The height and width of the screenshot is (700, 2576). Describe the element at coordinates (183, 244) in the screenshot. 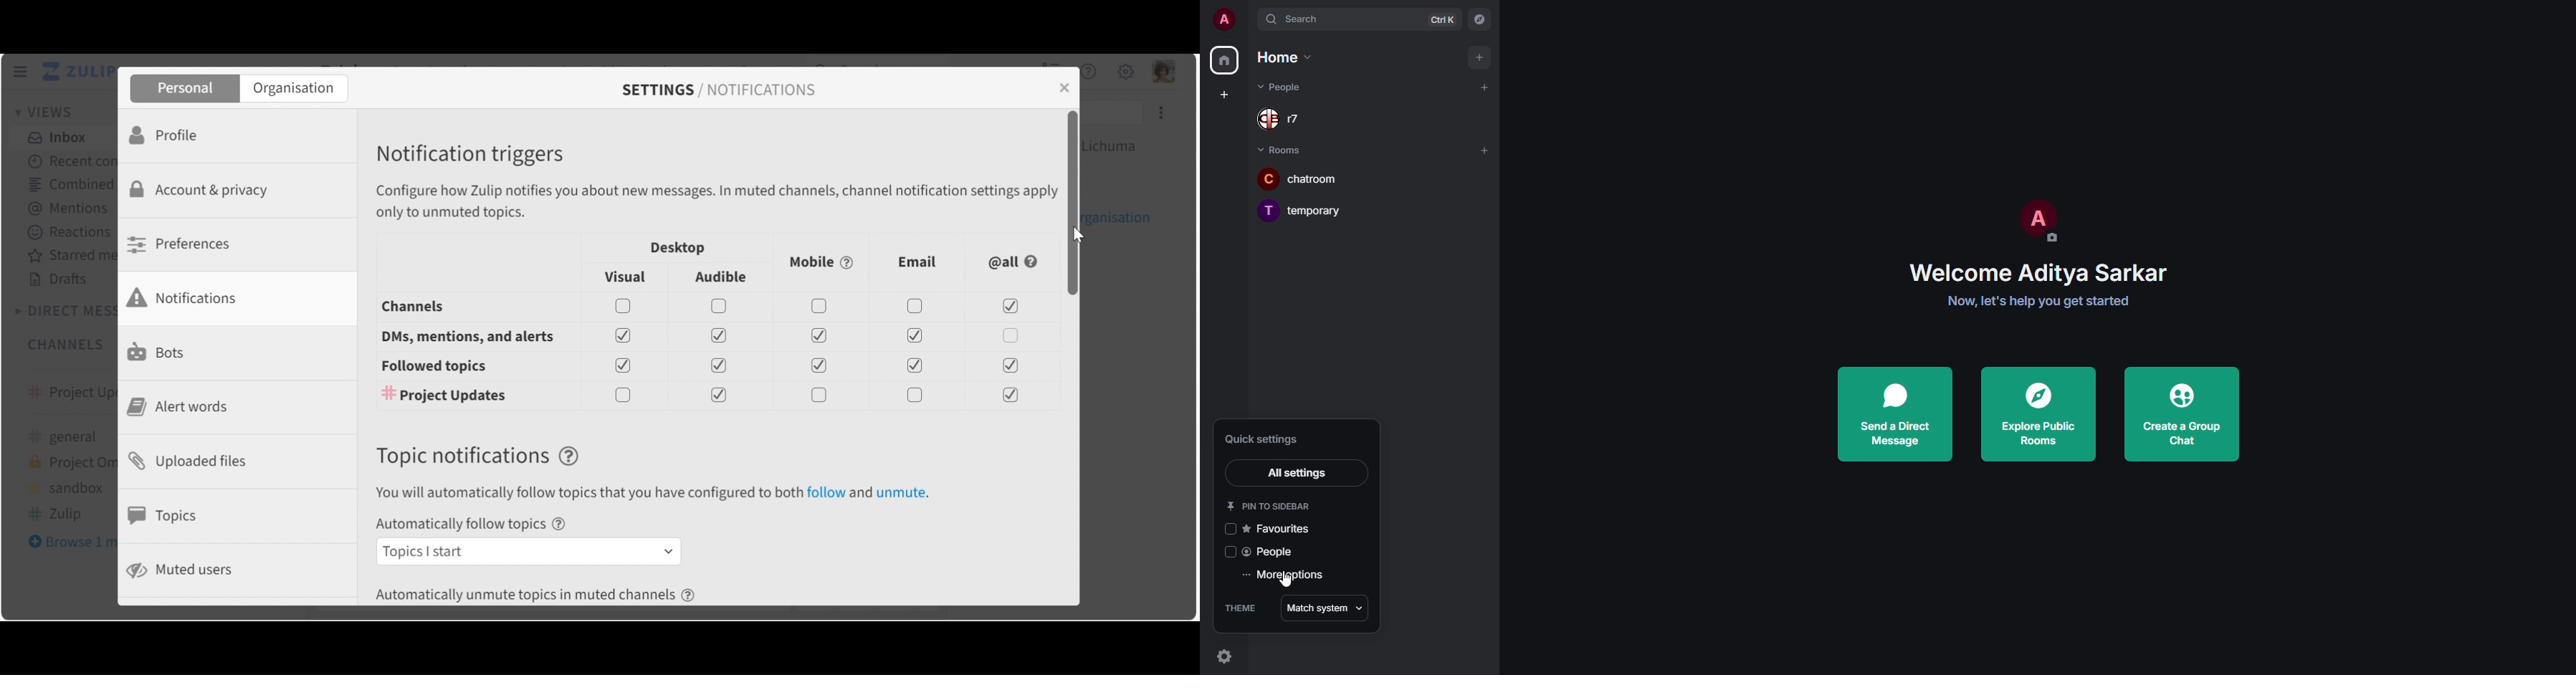

I see `Preferences` at that location.